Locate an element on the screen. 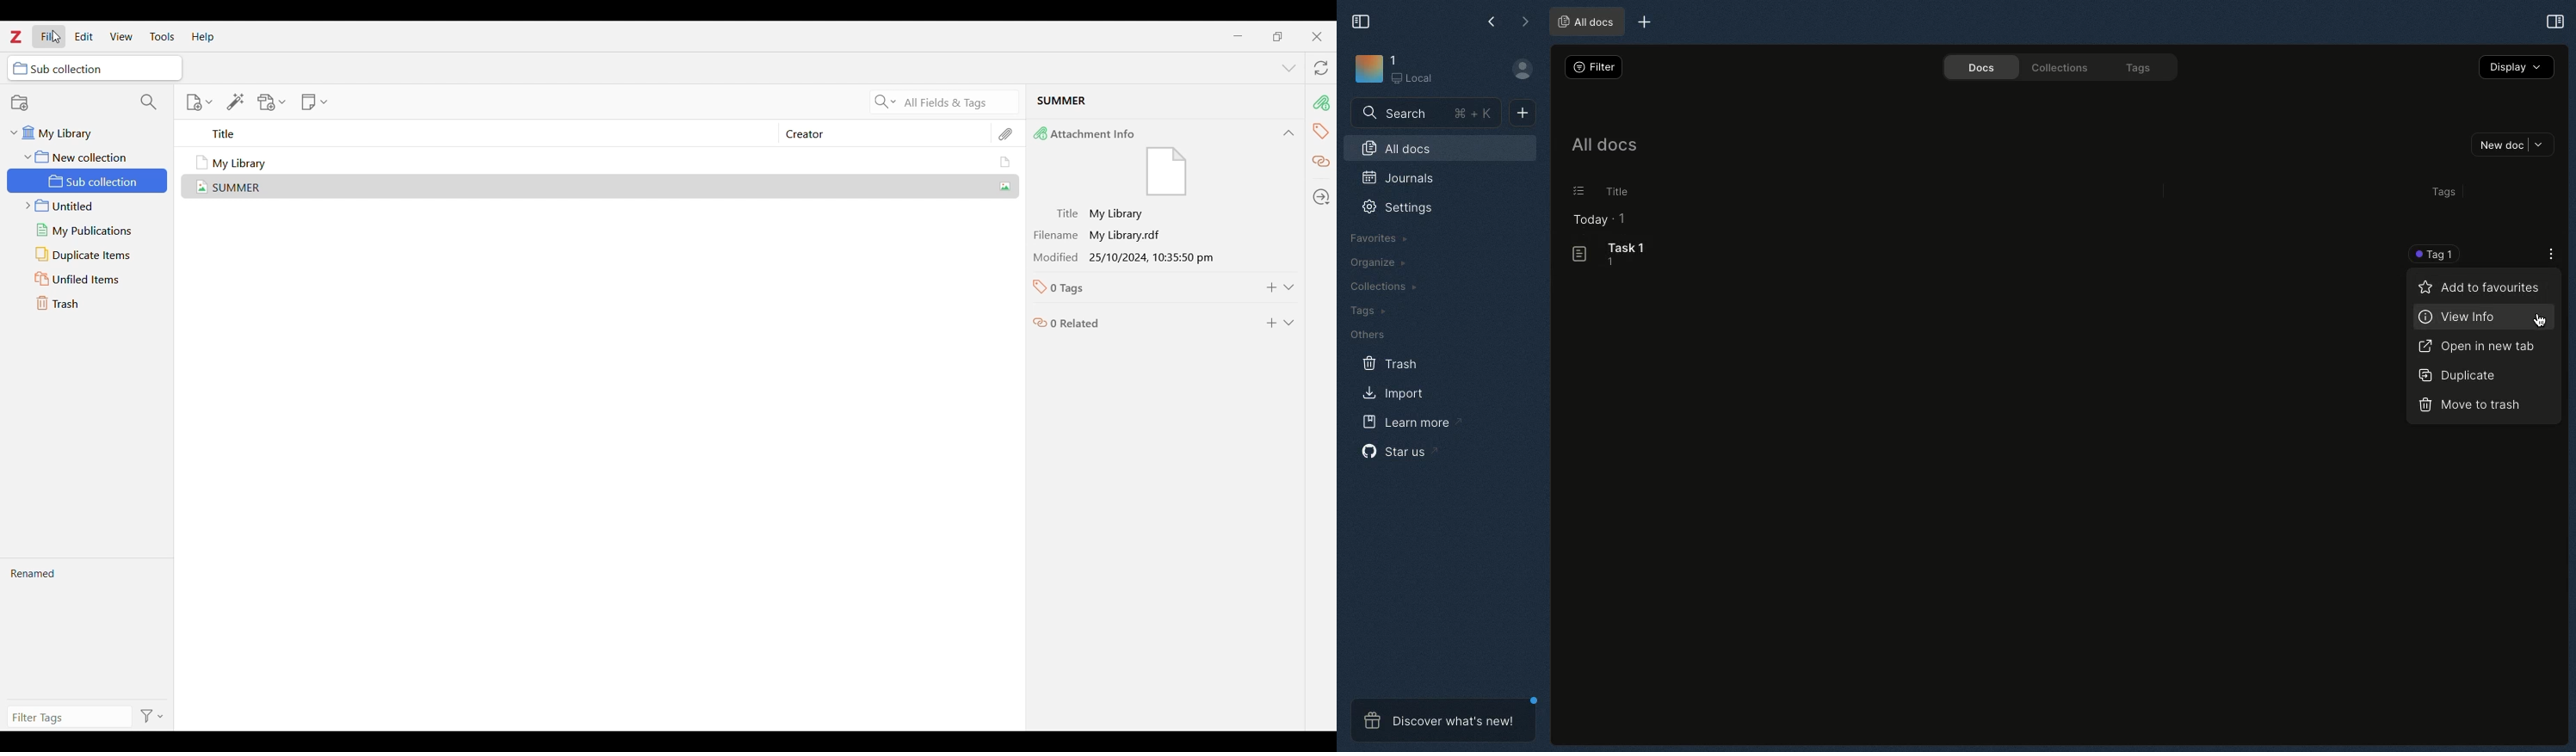 The height and width of the screenshot is (756, 2576). File menu is located at coordinates (49, 36).